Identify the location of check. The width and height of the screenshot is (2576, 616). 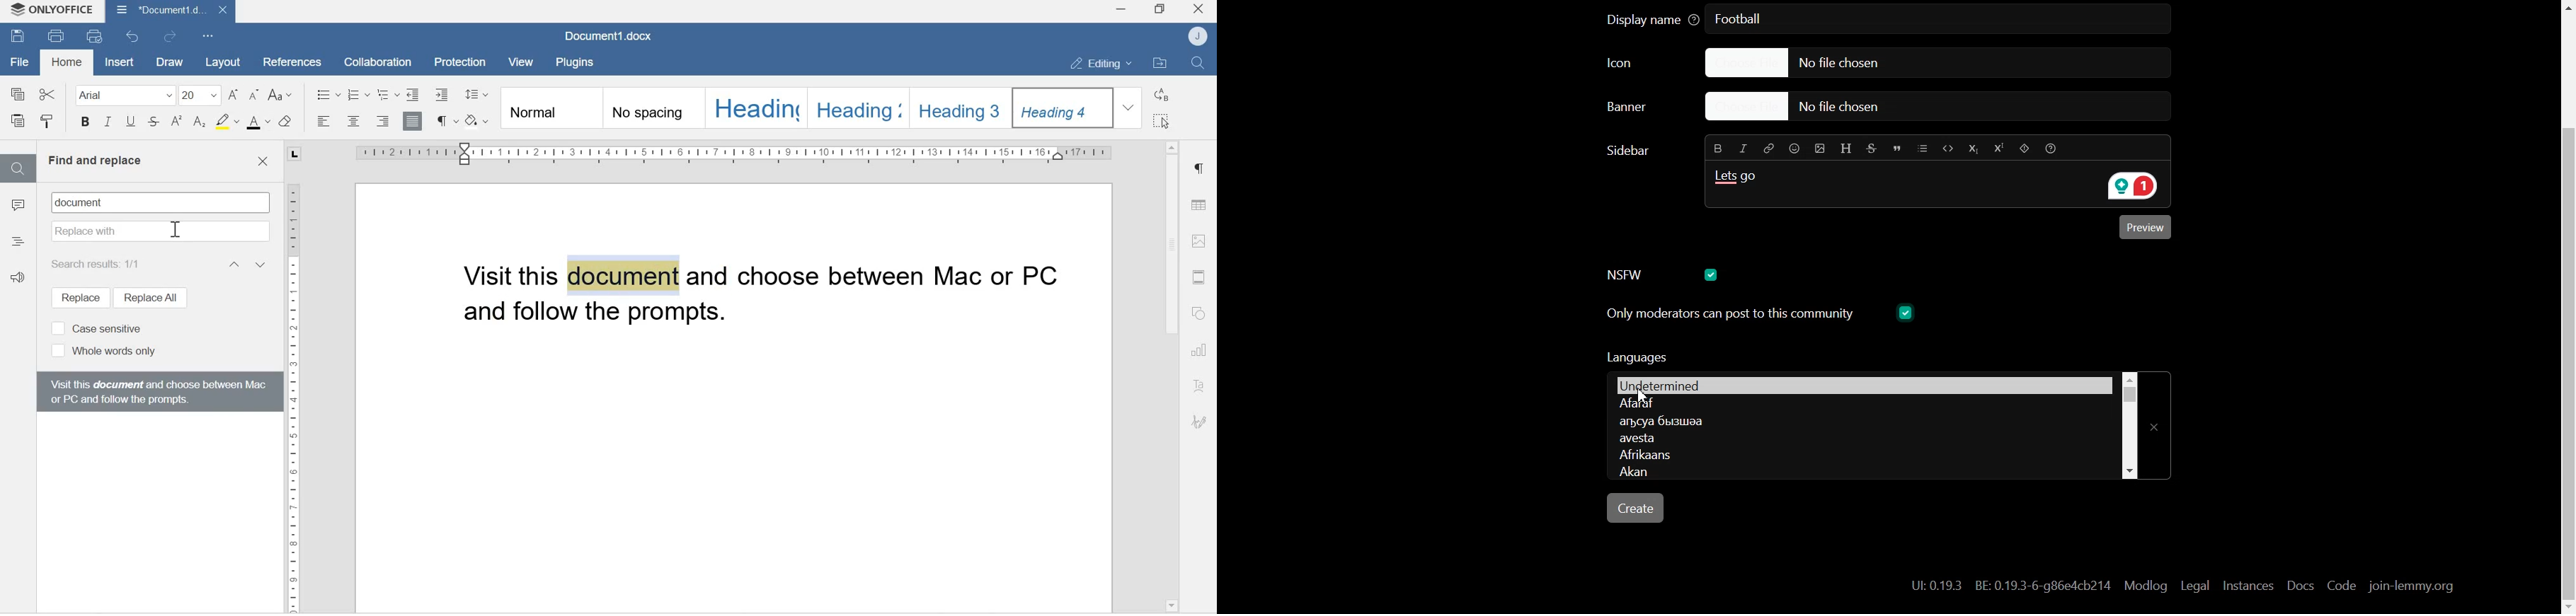
(1713, 274).